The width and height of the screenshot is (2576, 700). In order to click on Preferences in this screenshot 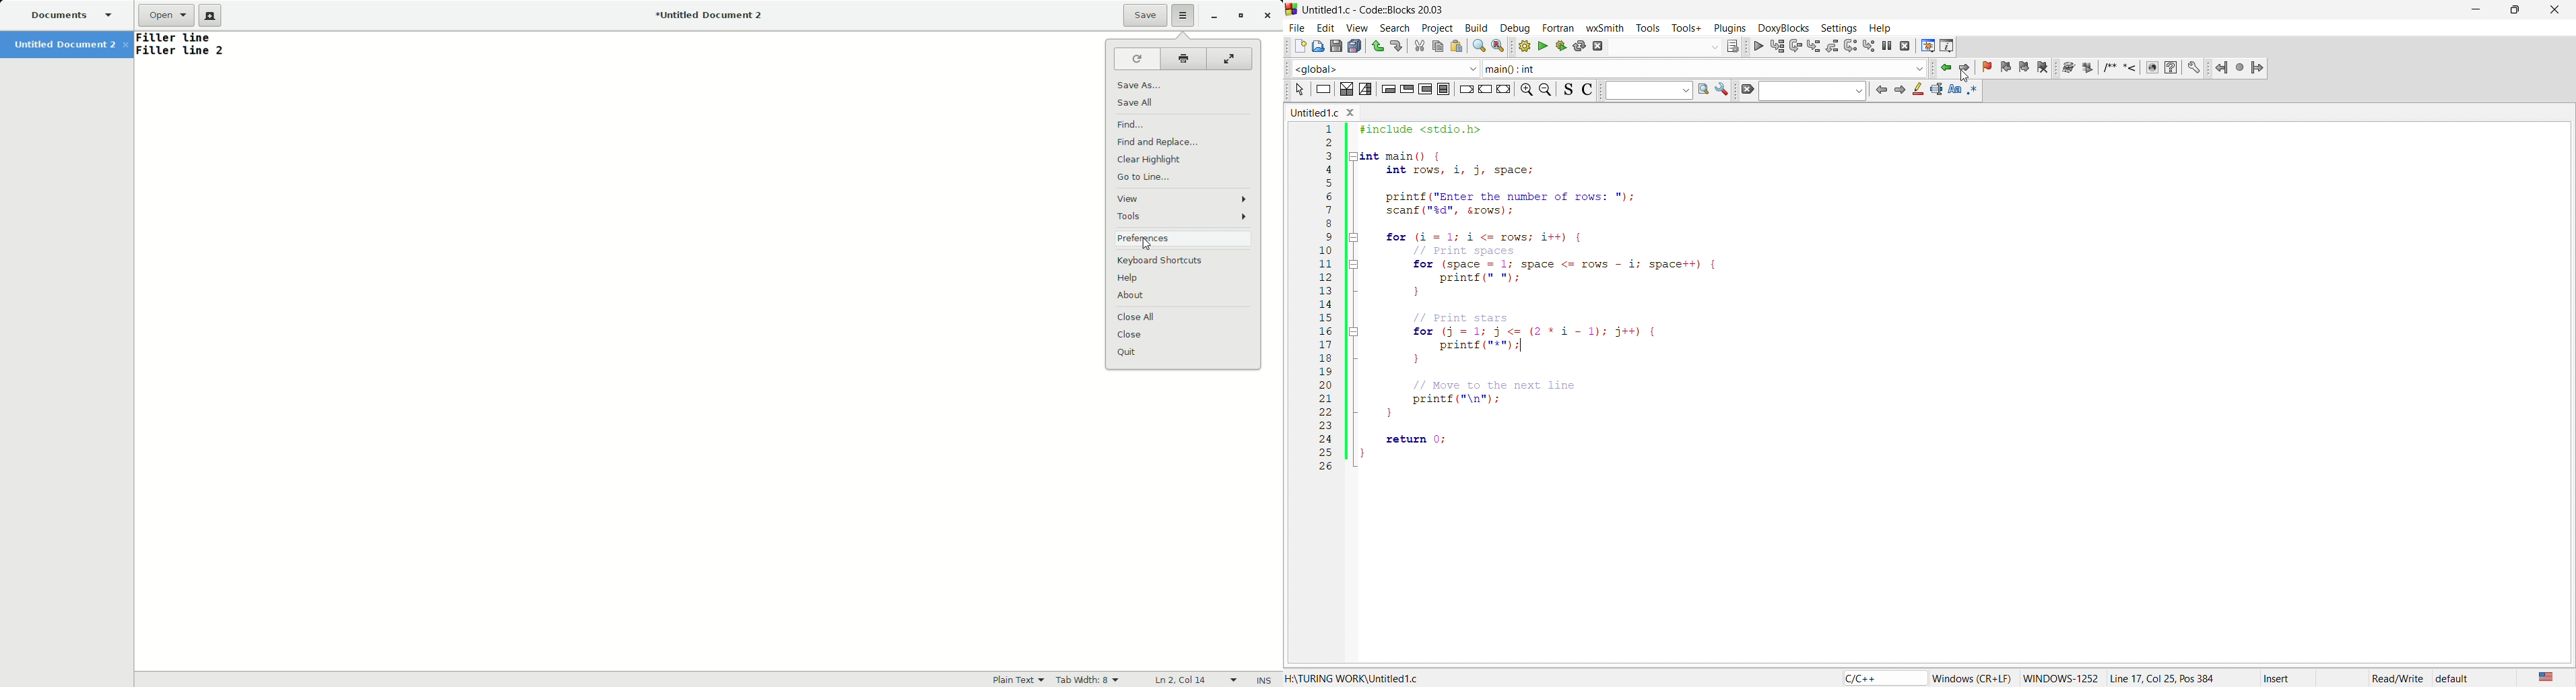, I will do `click(1183, 239)`.